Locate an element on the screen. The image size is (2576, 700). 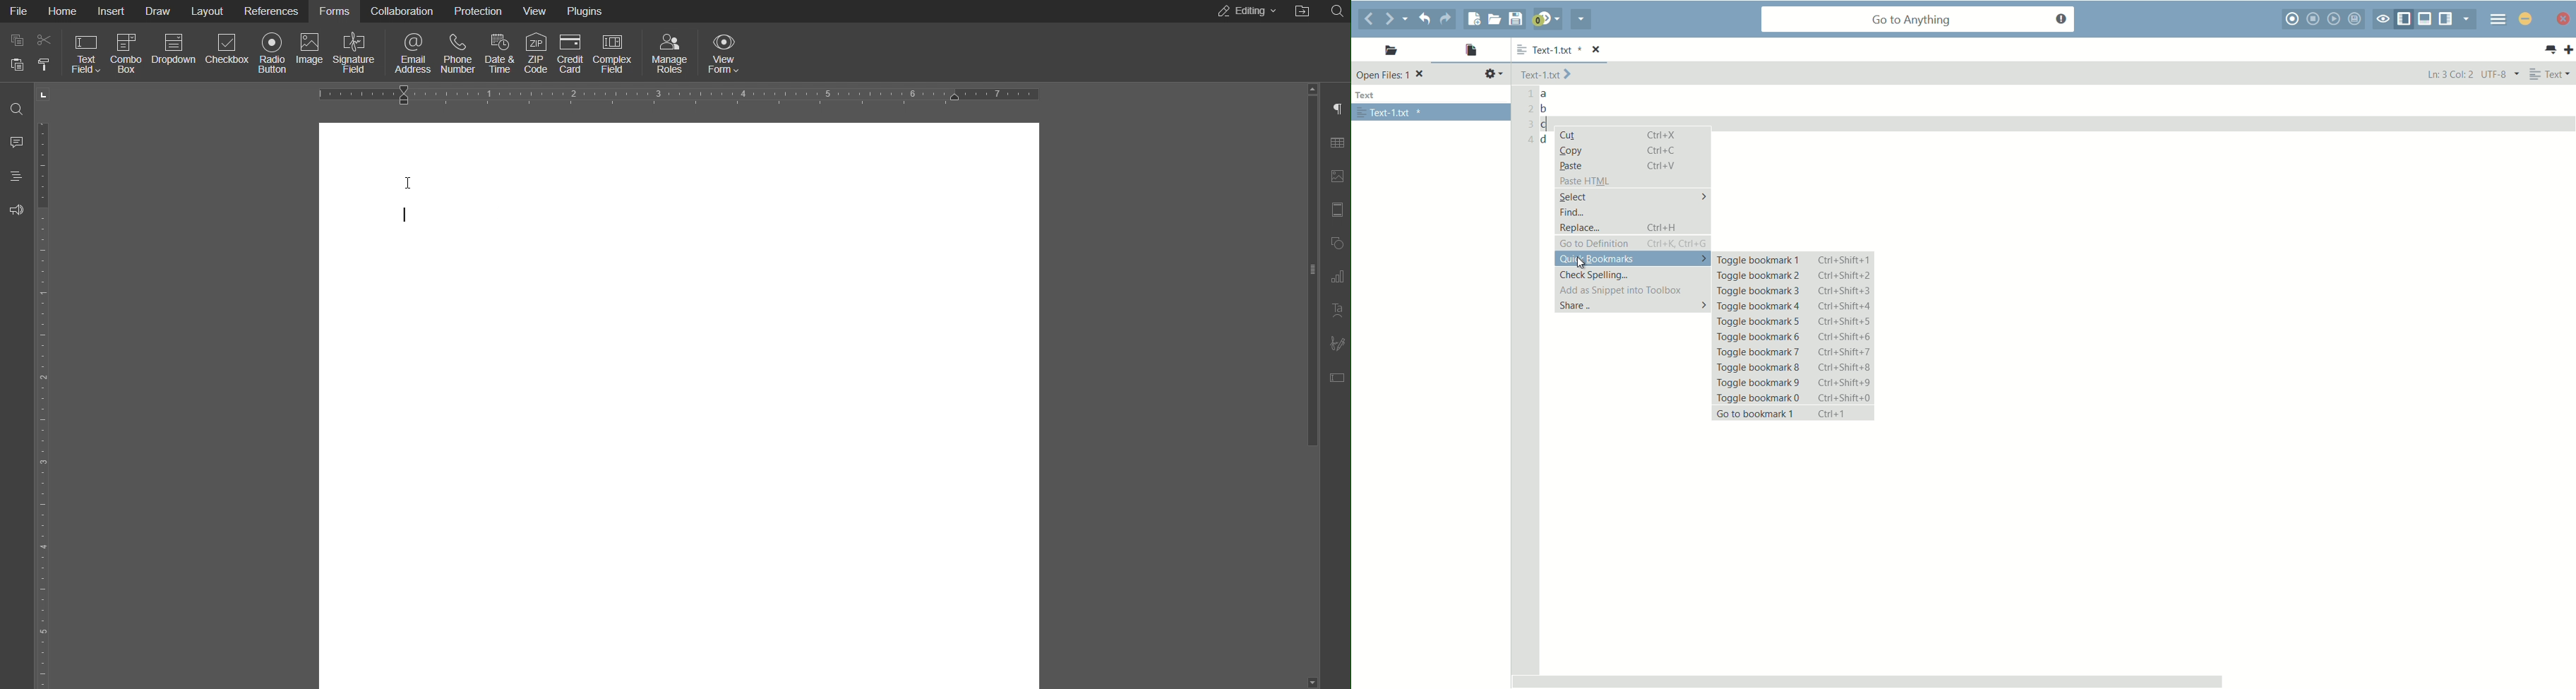
Zip Code is located at coordinates (537, 51).